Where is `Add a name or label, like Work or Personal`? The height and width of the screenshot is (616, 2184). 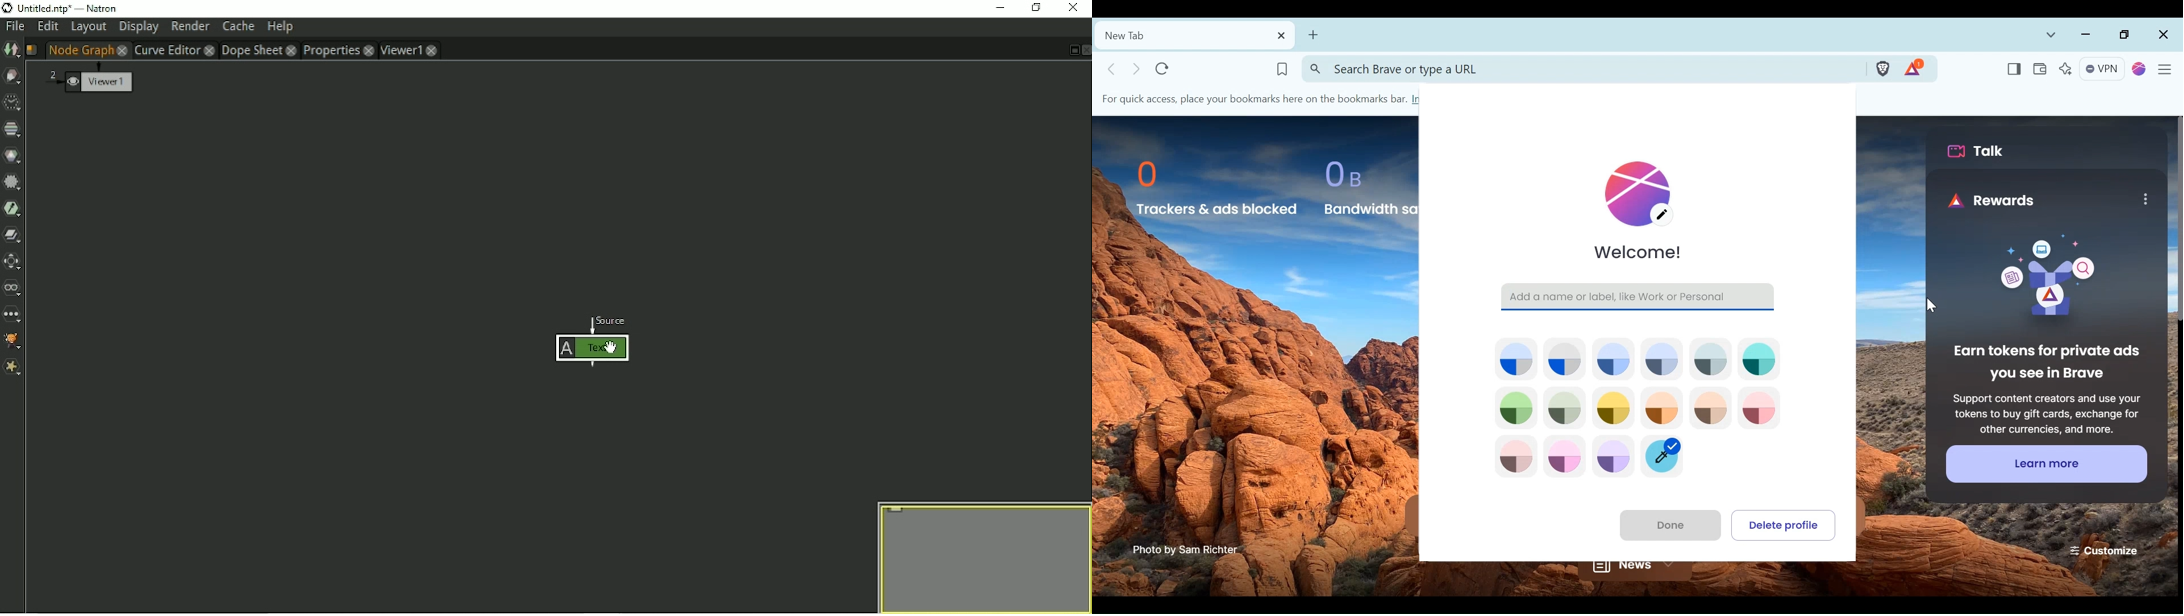 Add a name or label, like Work or Personal is located at coordinates (1639, 296).